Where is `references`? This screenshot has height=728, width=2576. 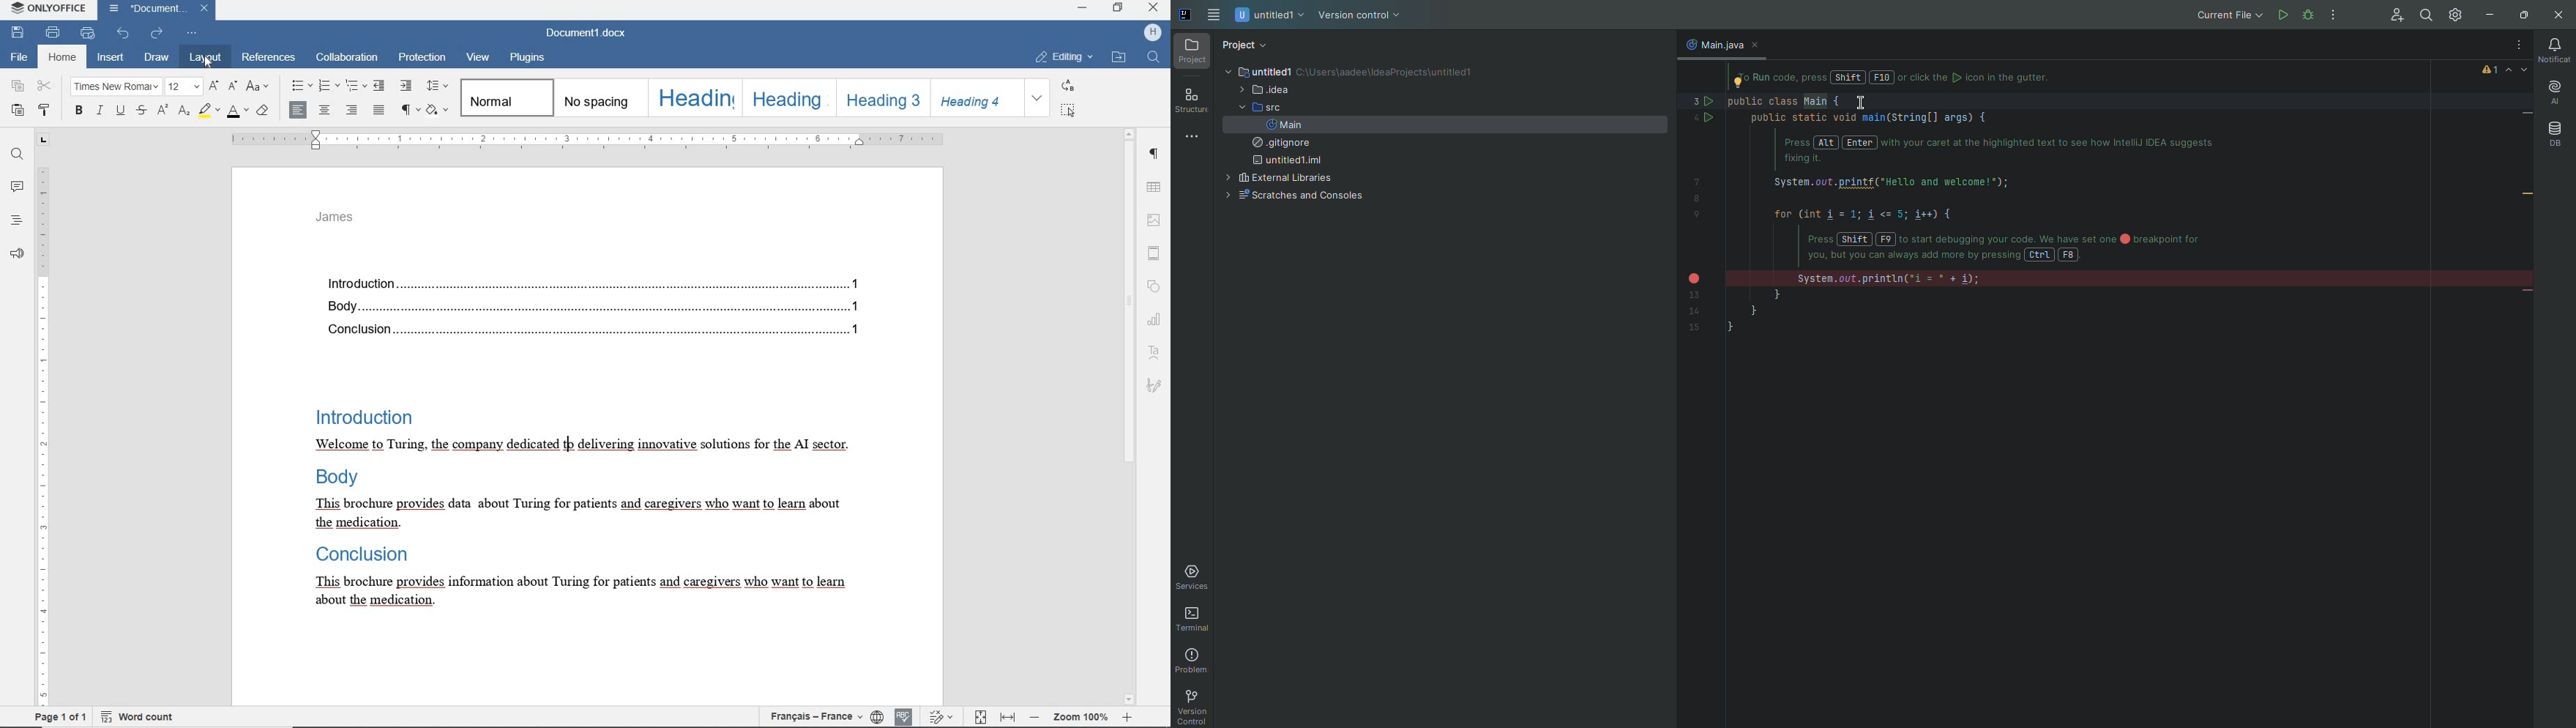 references is located at coordinates (270, 59).